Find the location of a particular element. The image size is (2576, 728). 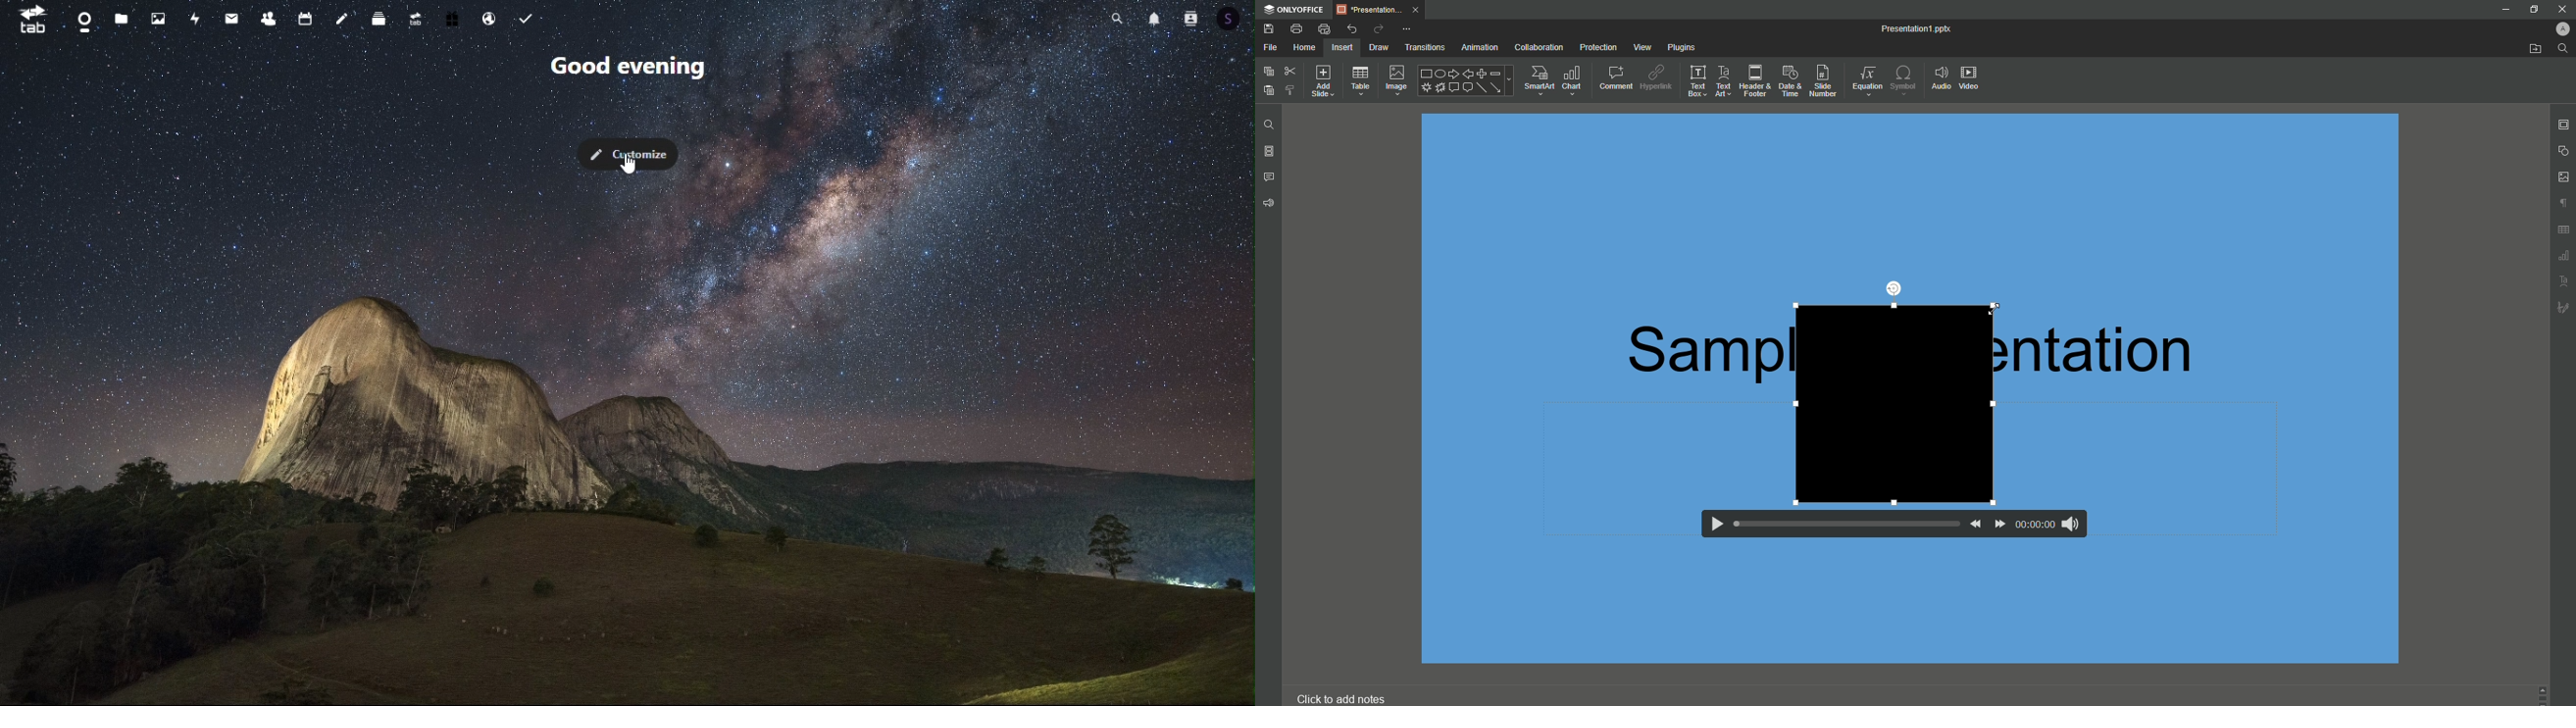

Insert is located at coordinates (1341, 47).